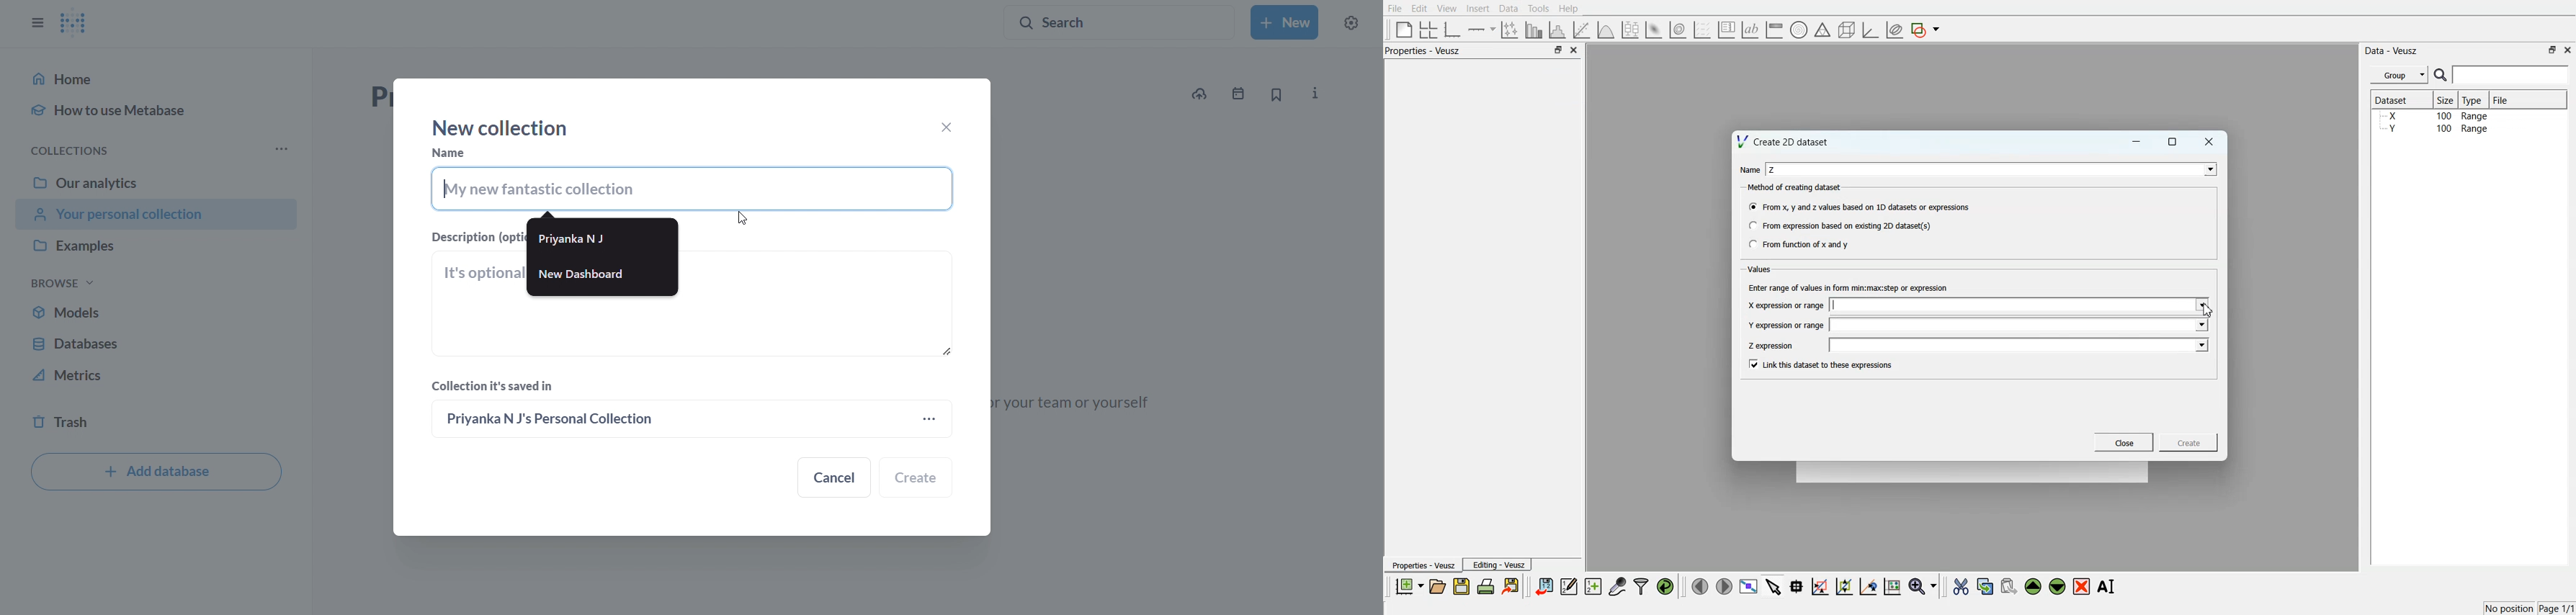 The image size is (2576, 616). I want to click on Enter name, so click(2021, 306).